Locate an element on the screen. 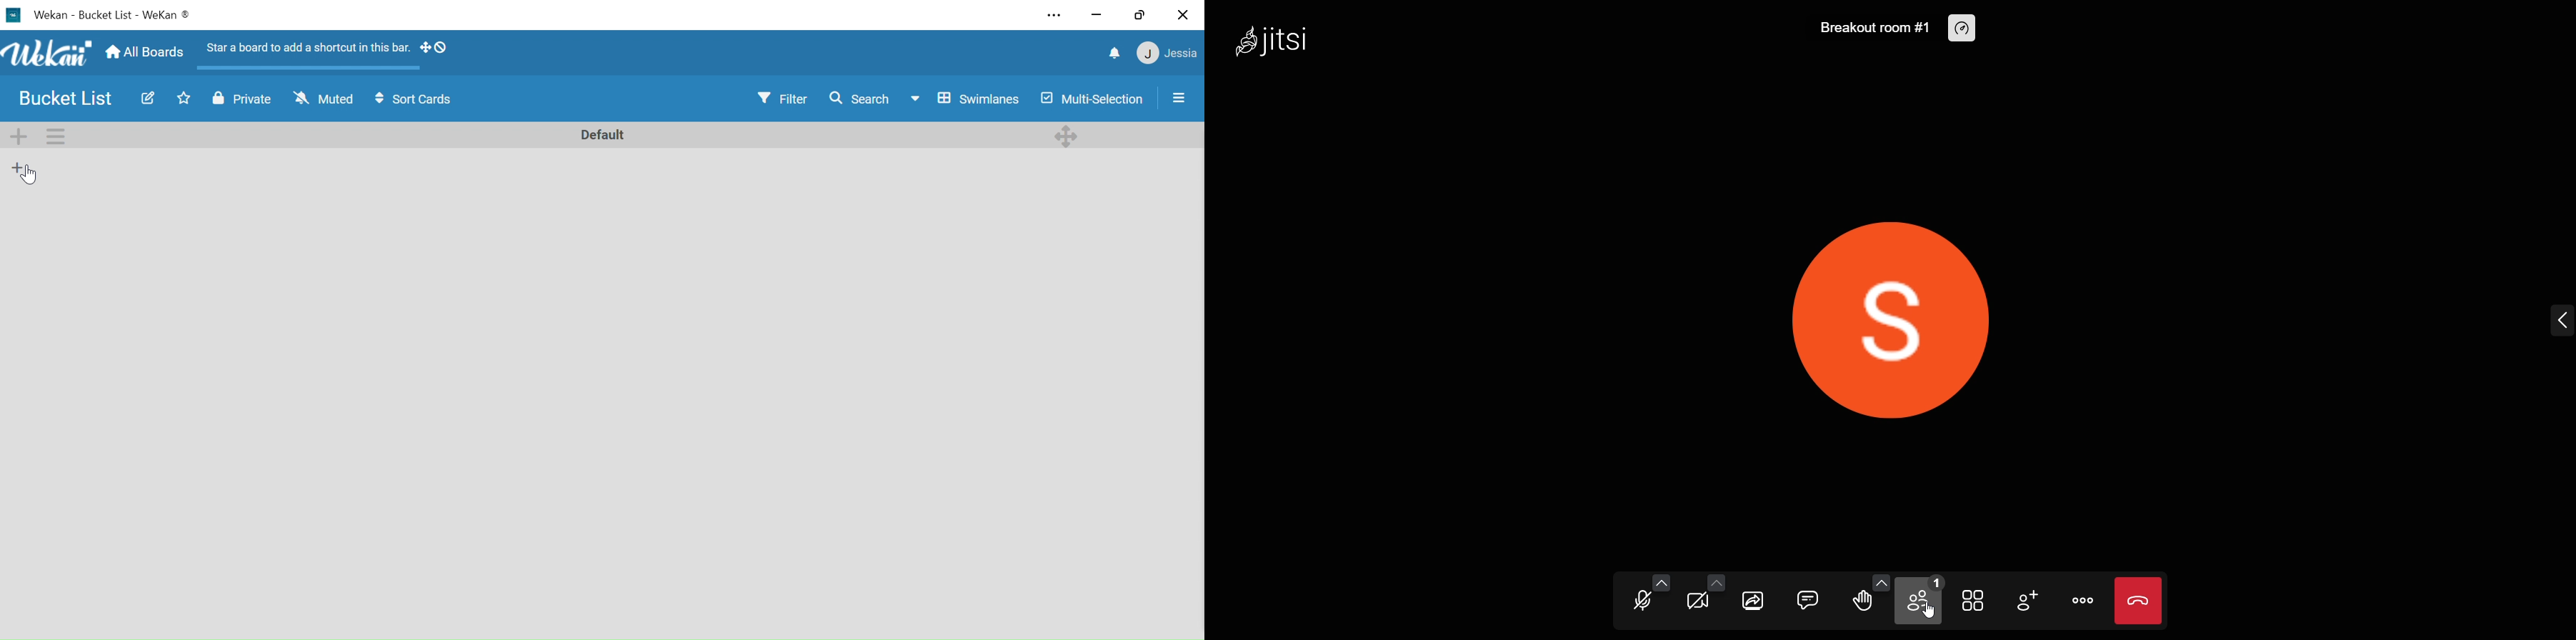 Image resolution: width=2576 pixels, height=644 pixels. camera is located at coordinates (1697, 603).